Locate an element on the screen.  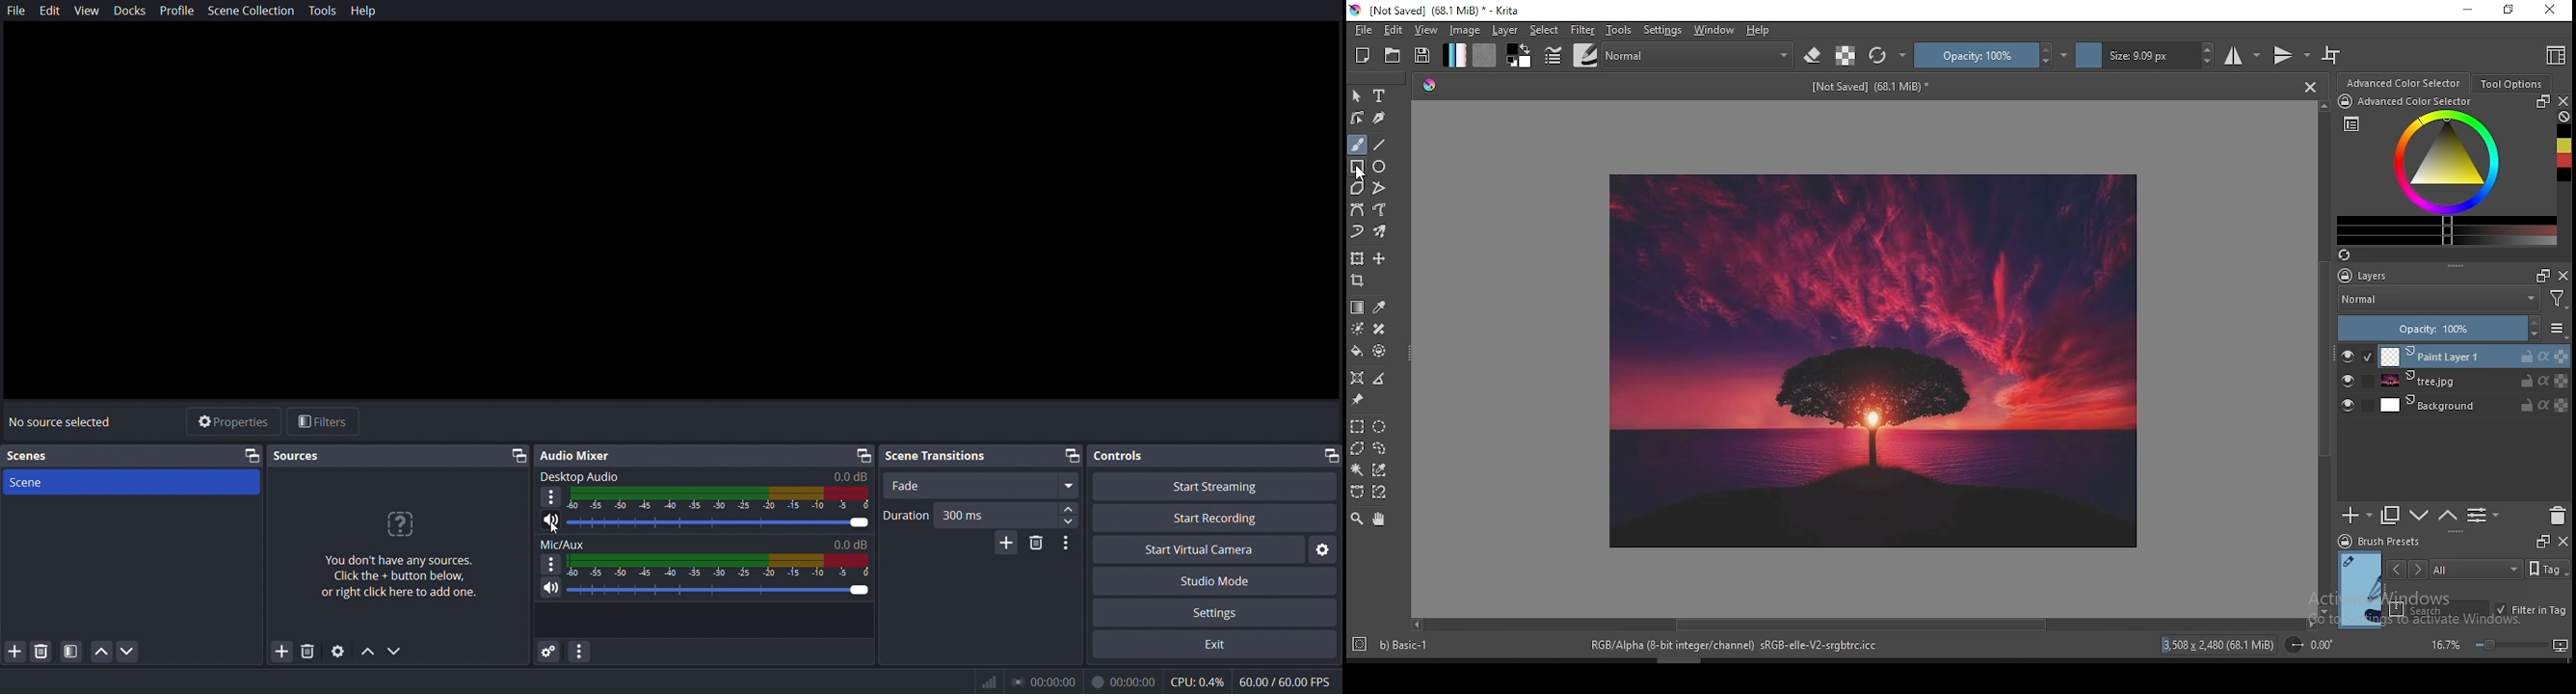
icon and file name is located at coordinates (1437, 11).